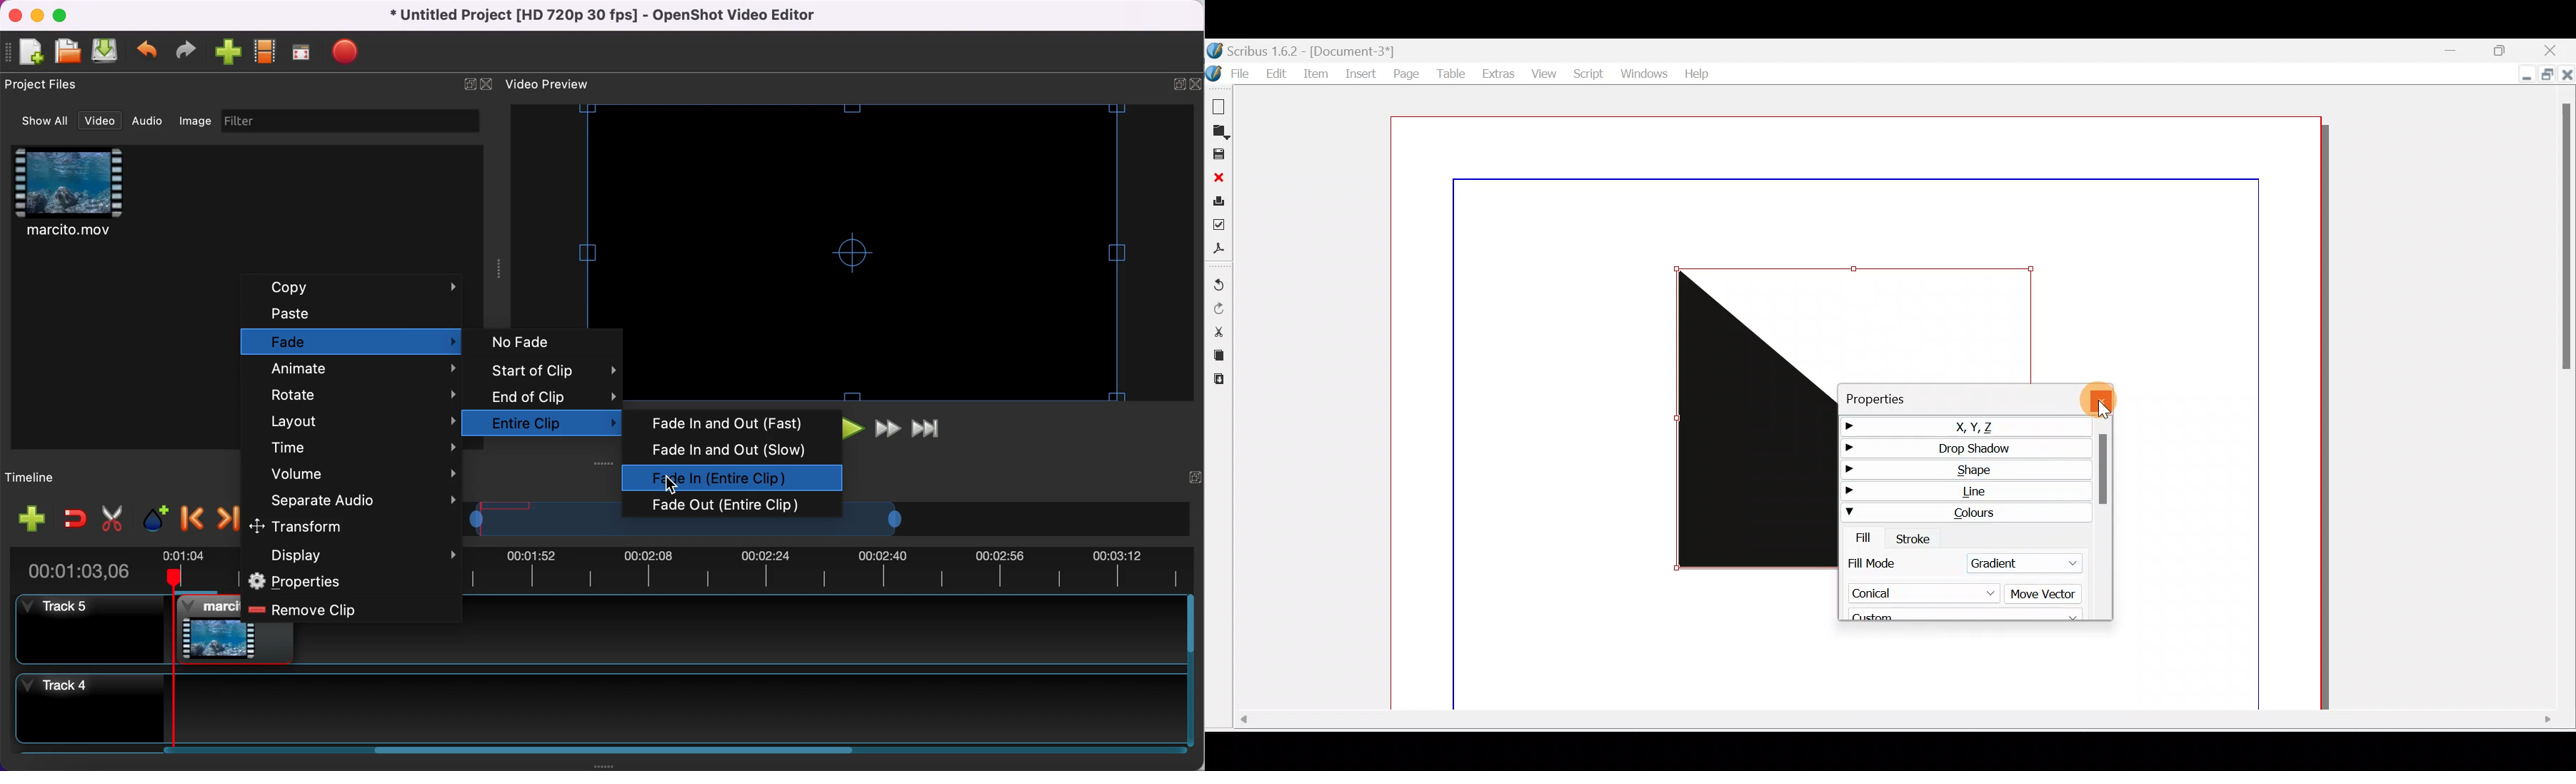 The height and width of the screenshot is (784, 2576). I want to click on Help, so click(1696, 73).